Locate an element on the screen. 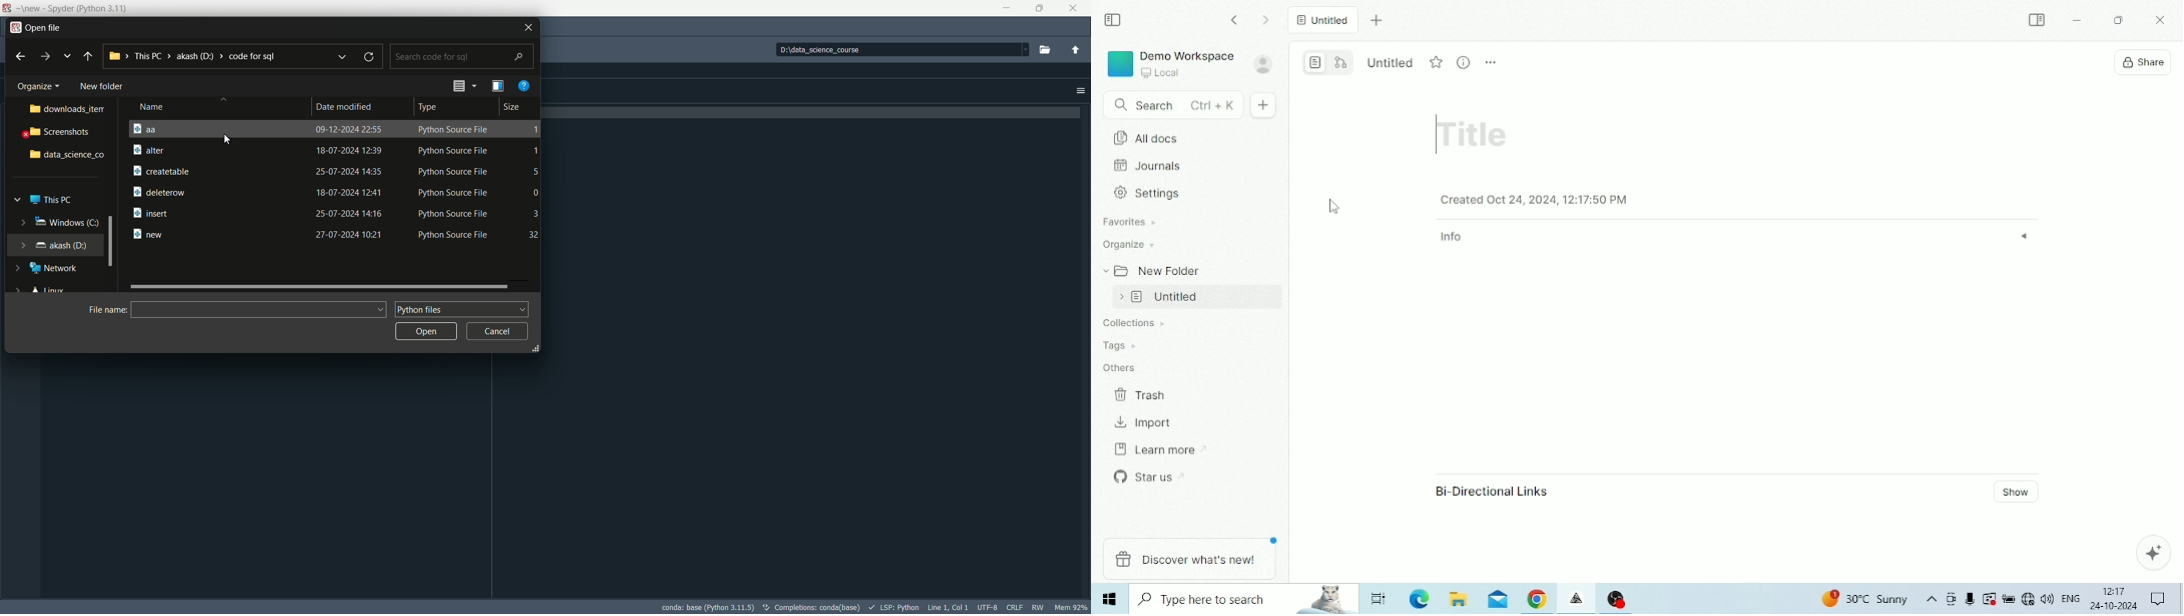 The width and height of the screenshot is (2184, 616). file is located at coordinates (336, 129).